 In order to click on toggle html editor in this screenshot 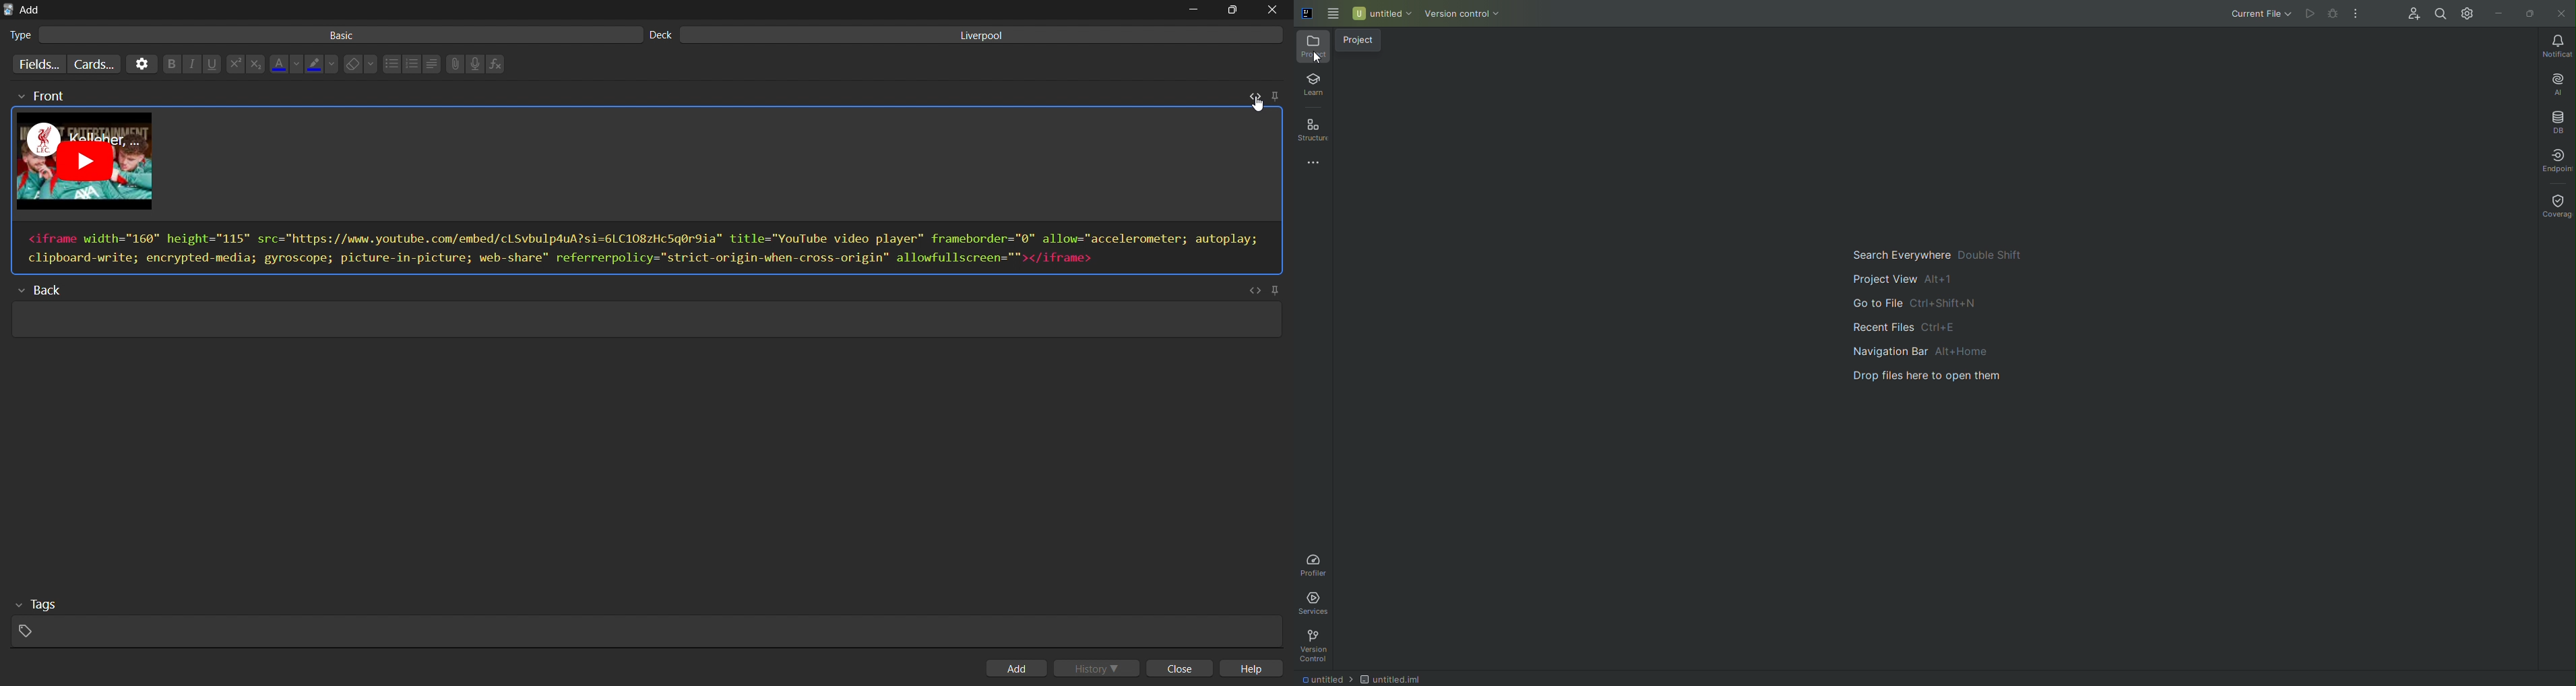, I will do `click(1252, 95)`.